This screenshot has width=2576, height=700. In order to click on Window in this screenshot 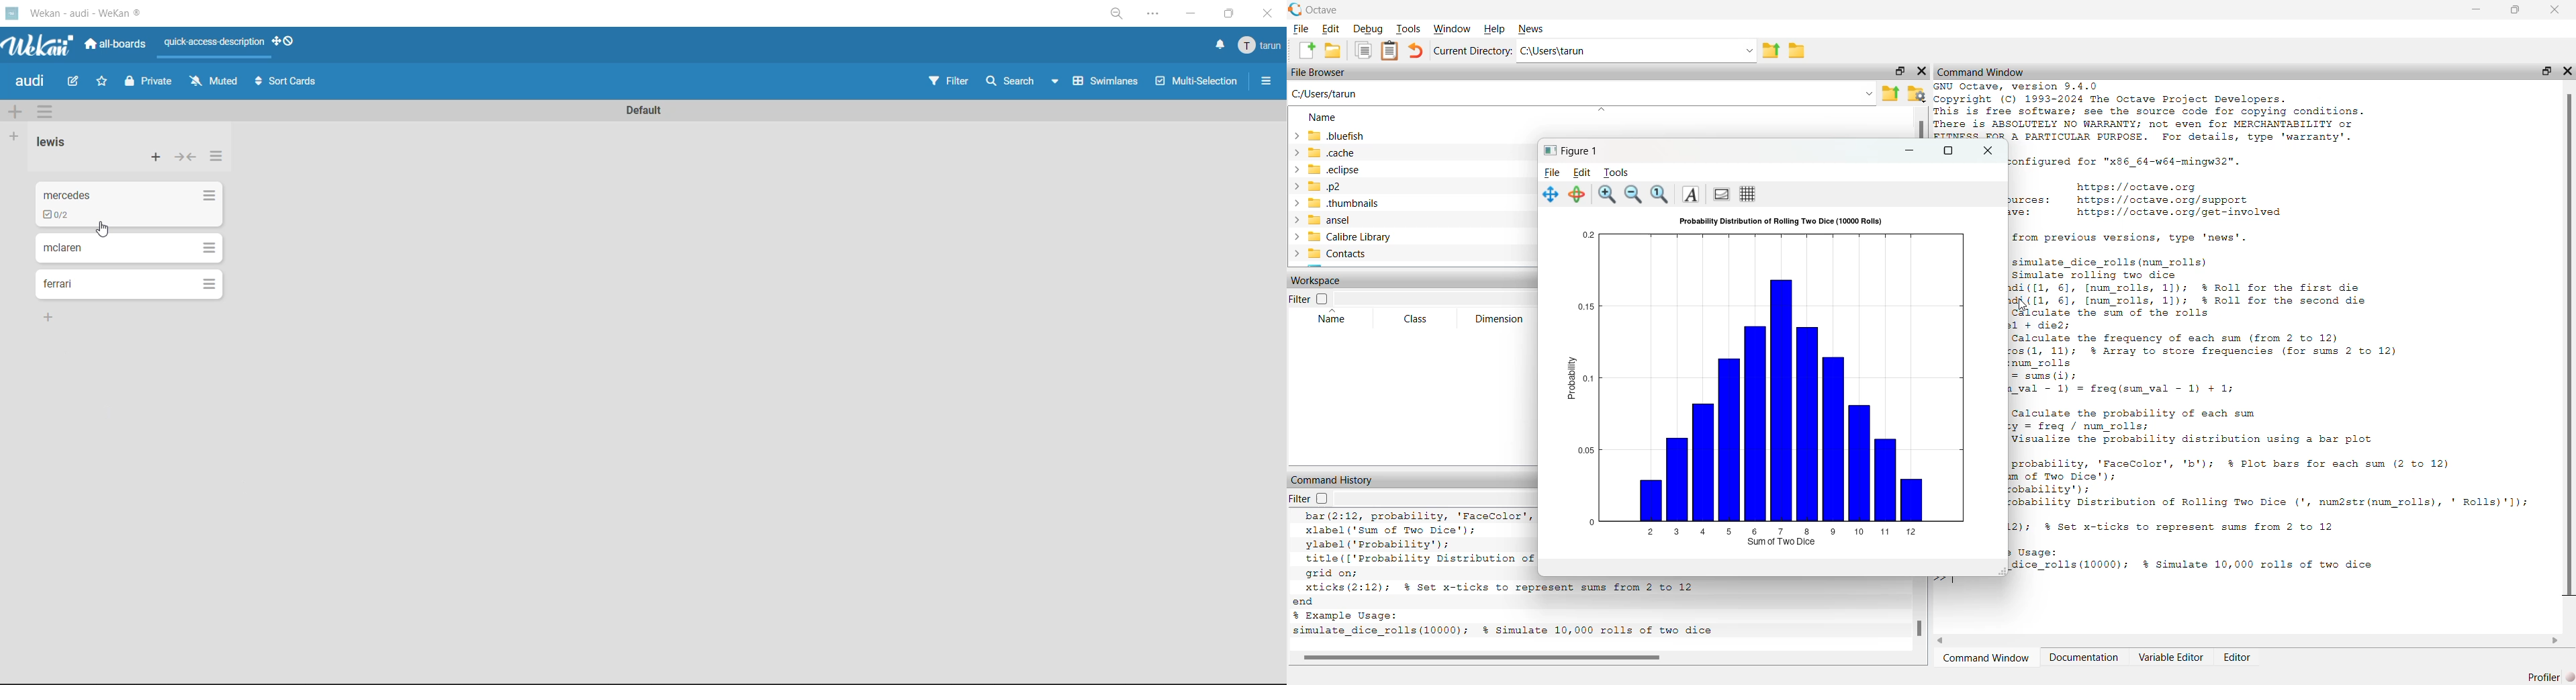, I will do `click(1451, 28)`.